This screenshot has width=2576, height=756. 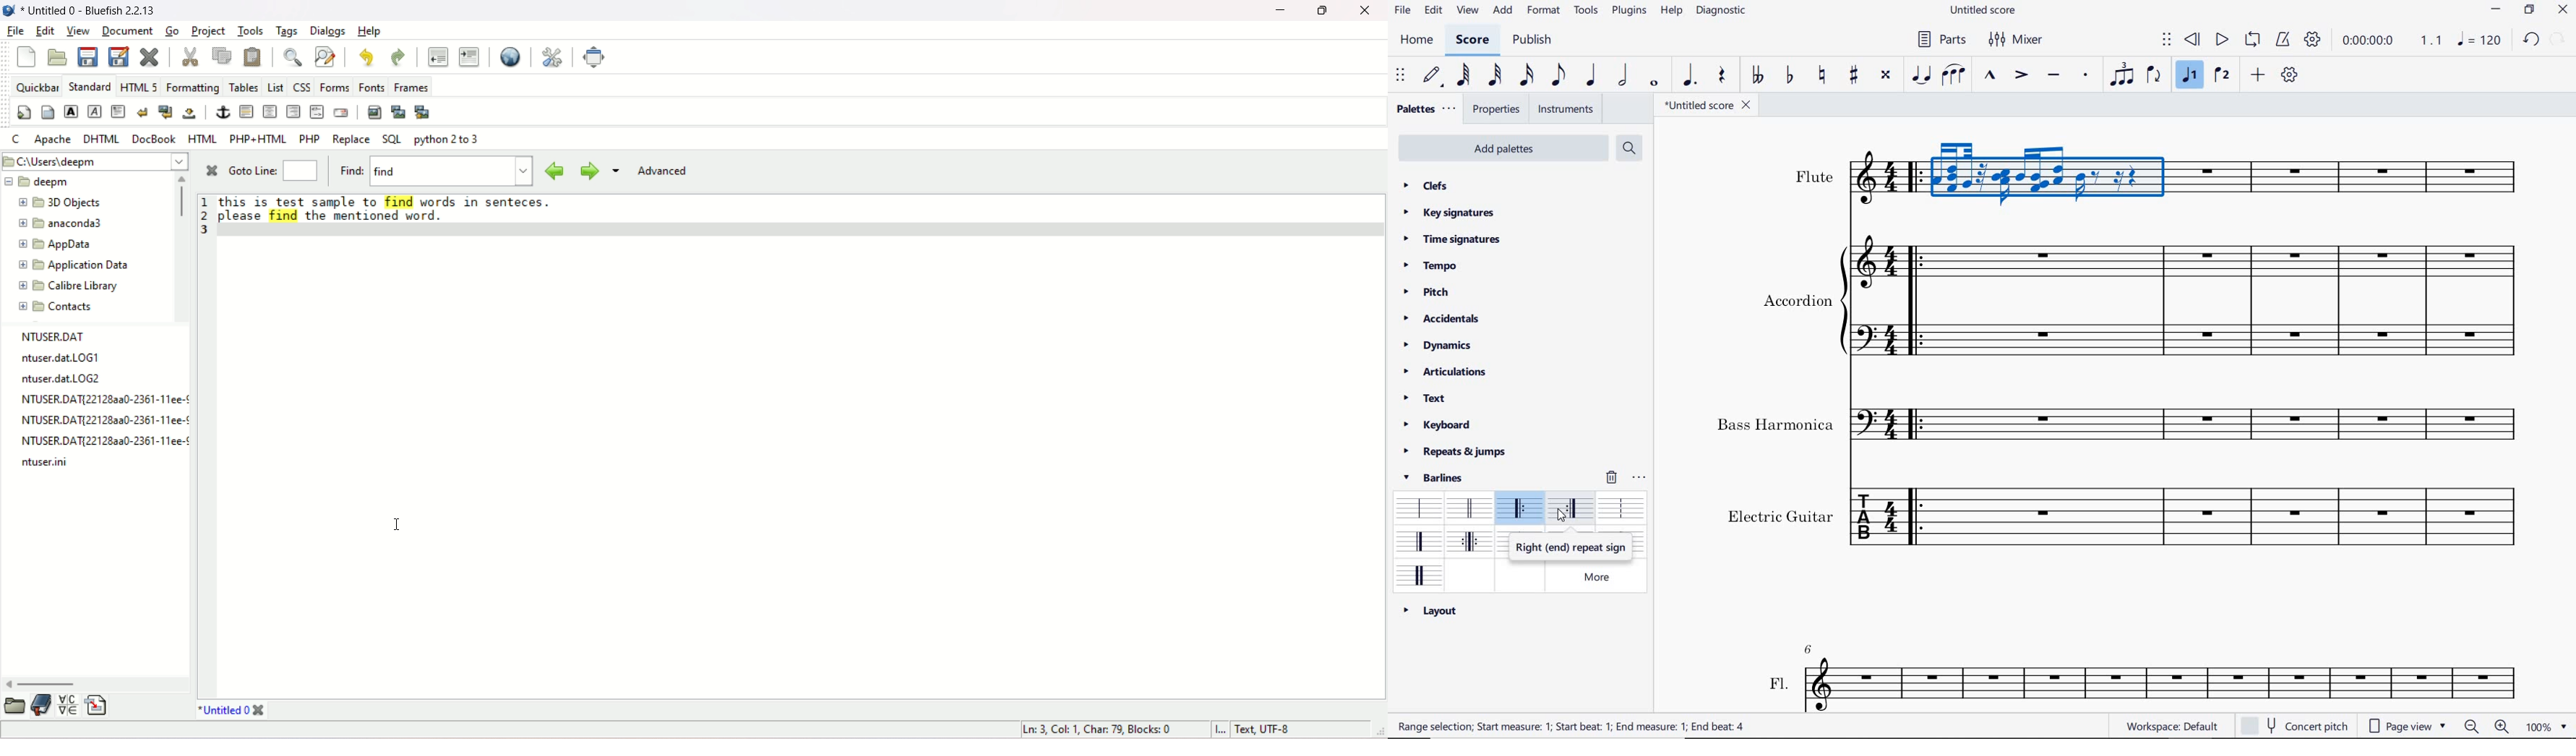 I want to click on save current file, so click(x=87, y=55).